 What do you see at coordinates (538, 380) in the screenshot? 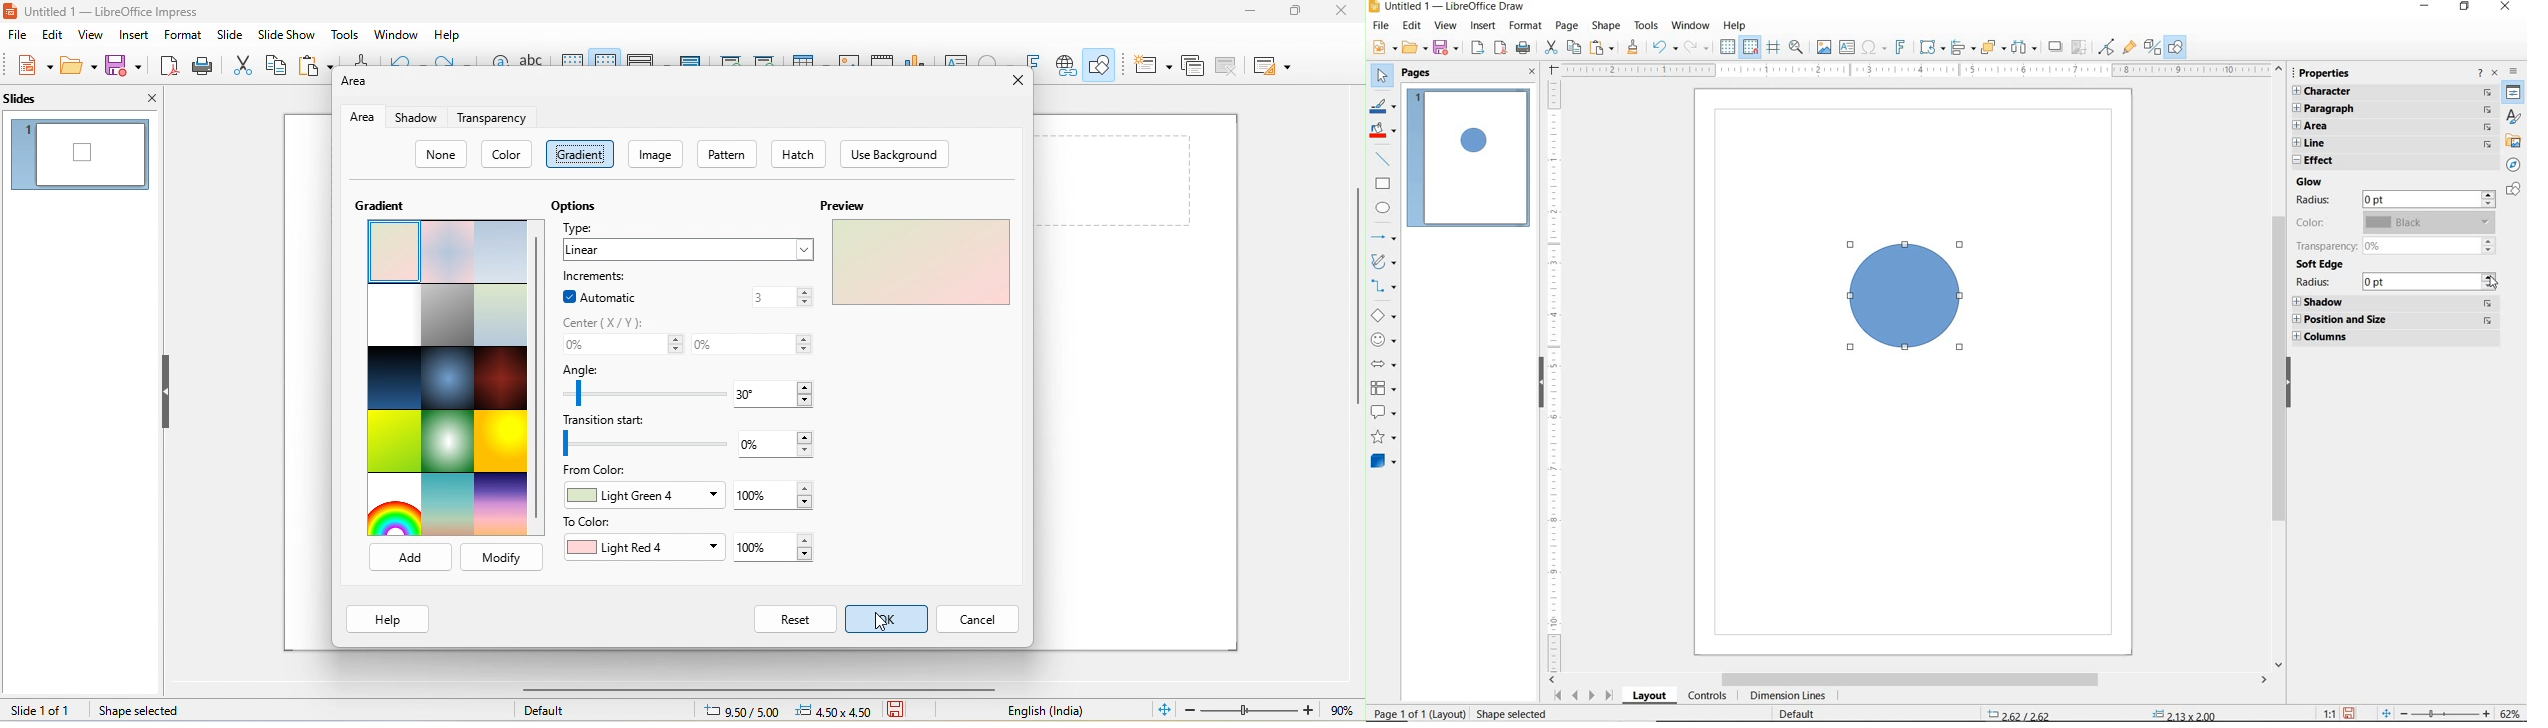
I see `vertical scroll bar` at bounding box center [538, 380].